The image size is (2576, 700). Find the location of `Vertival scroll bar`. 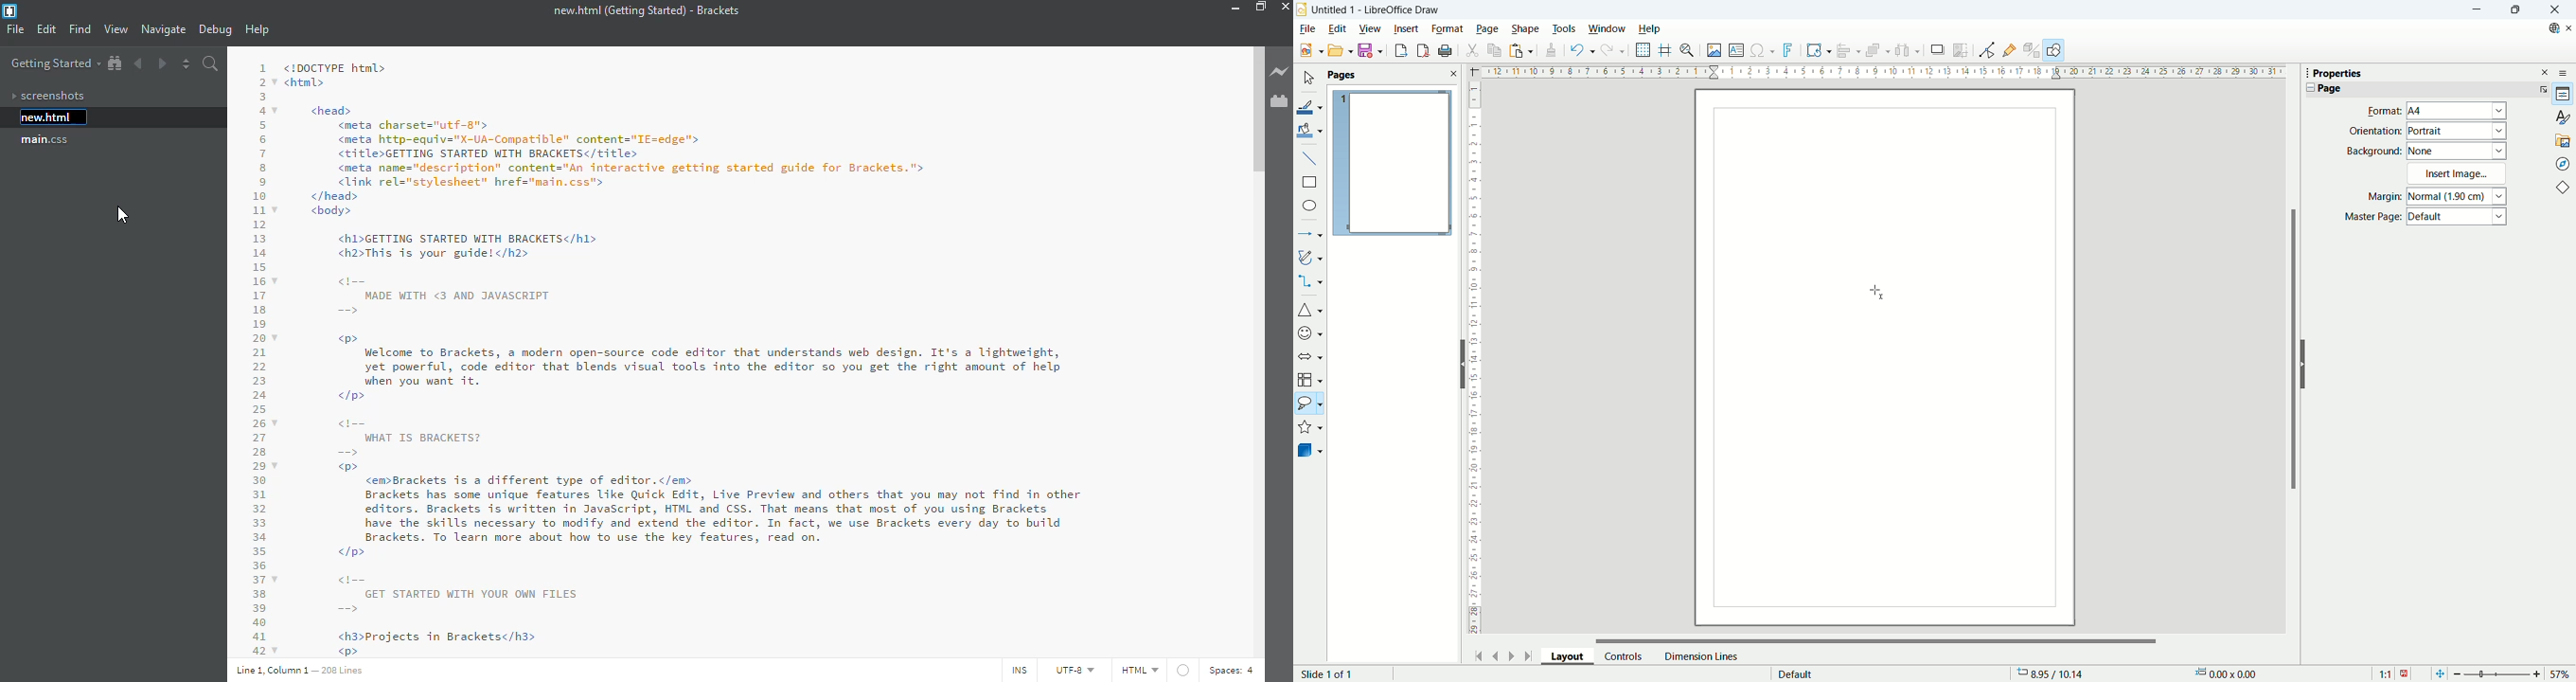

Vertival scroll bar is located at coordinates (2291, 356).